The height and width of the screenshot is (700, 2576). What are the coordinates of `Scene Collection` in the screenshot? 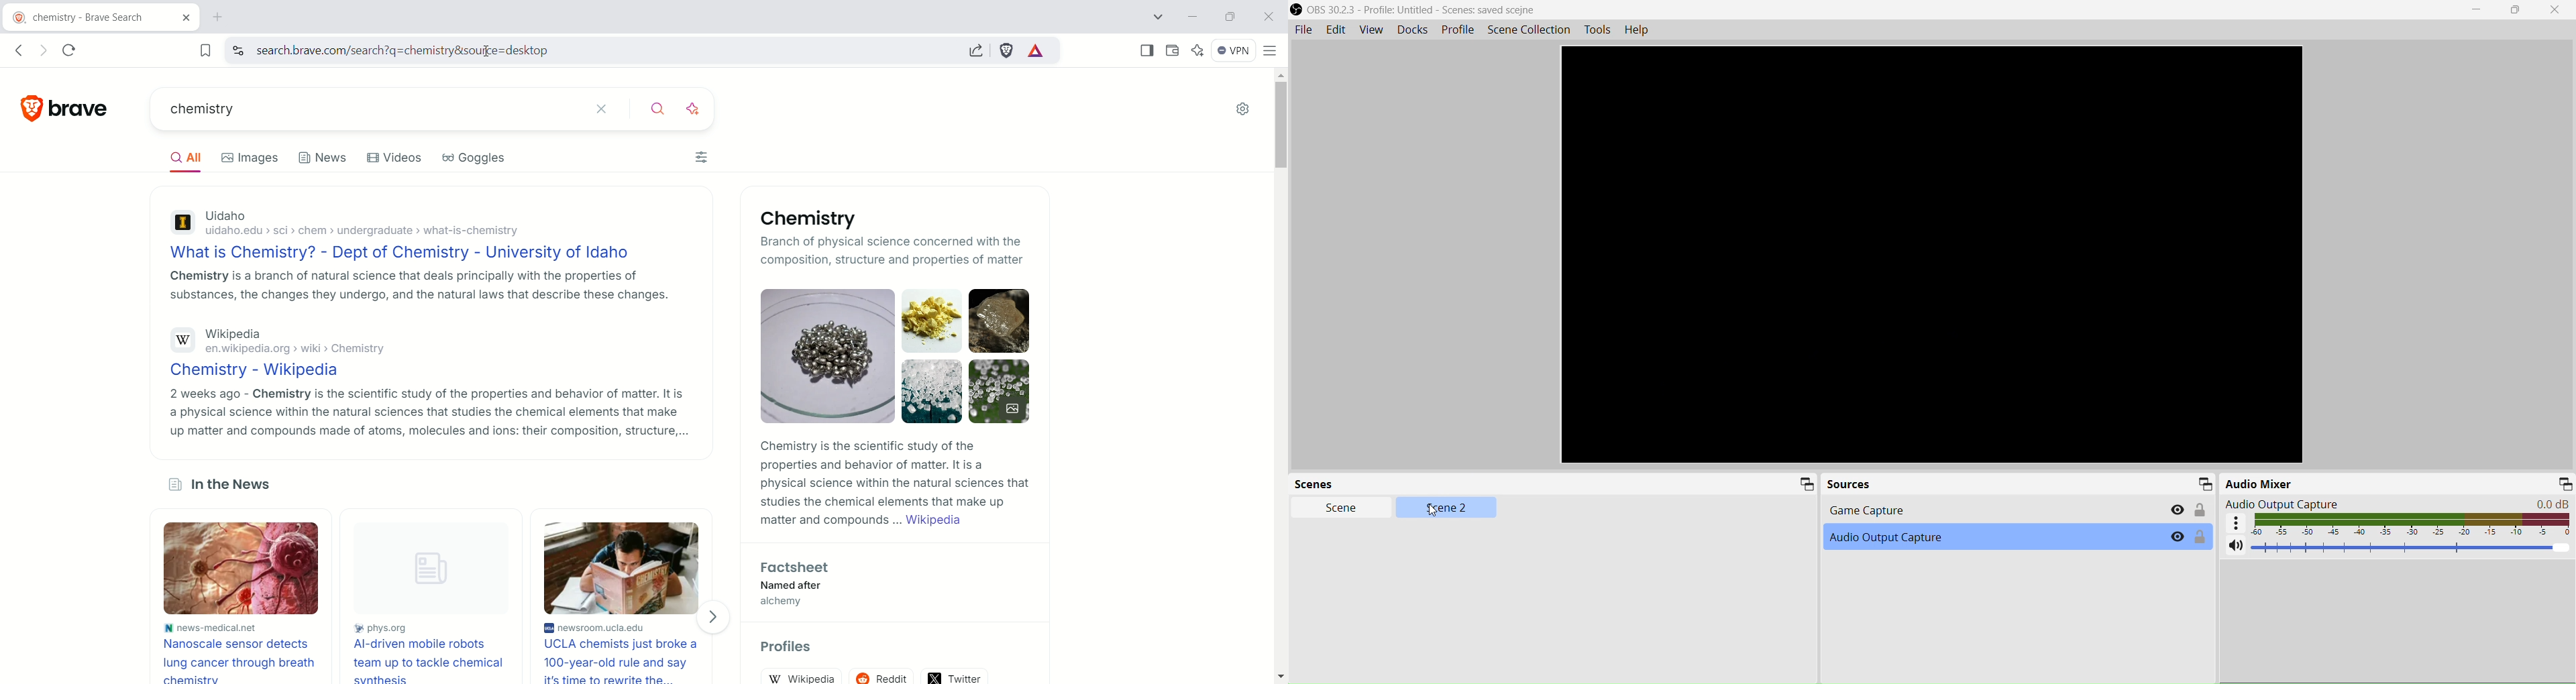 It's located at (1529, 30).